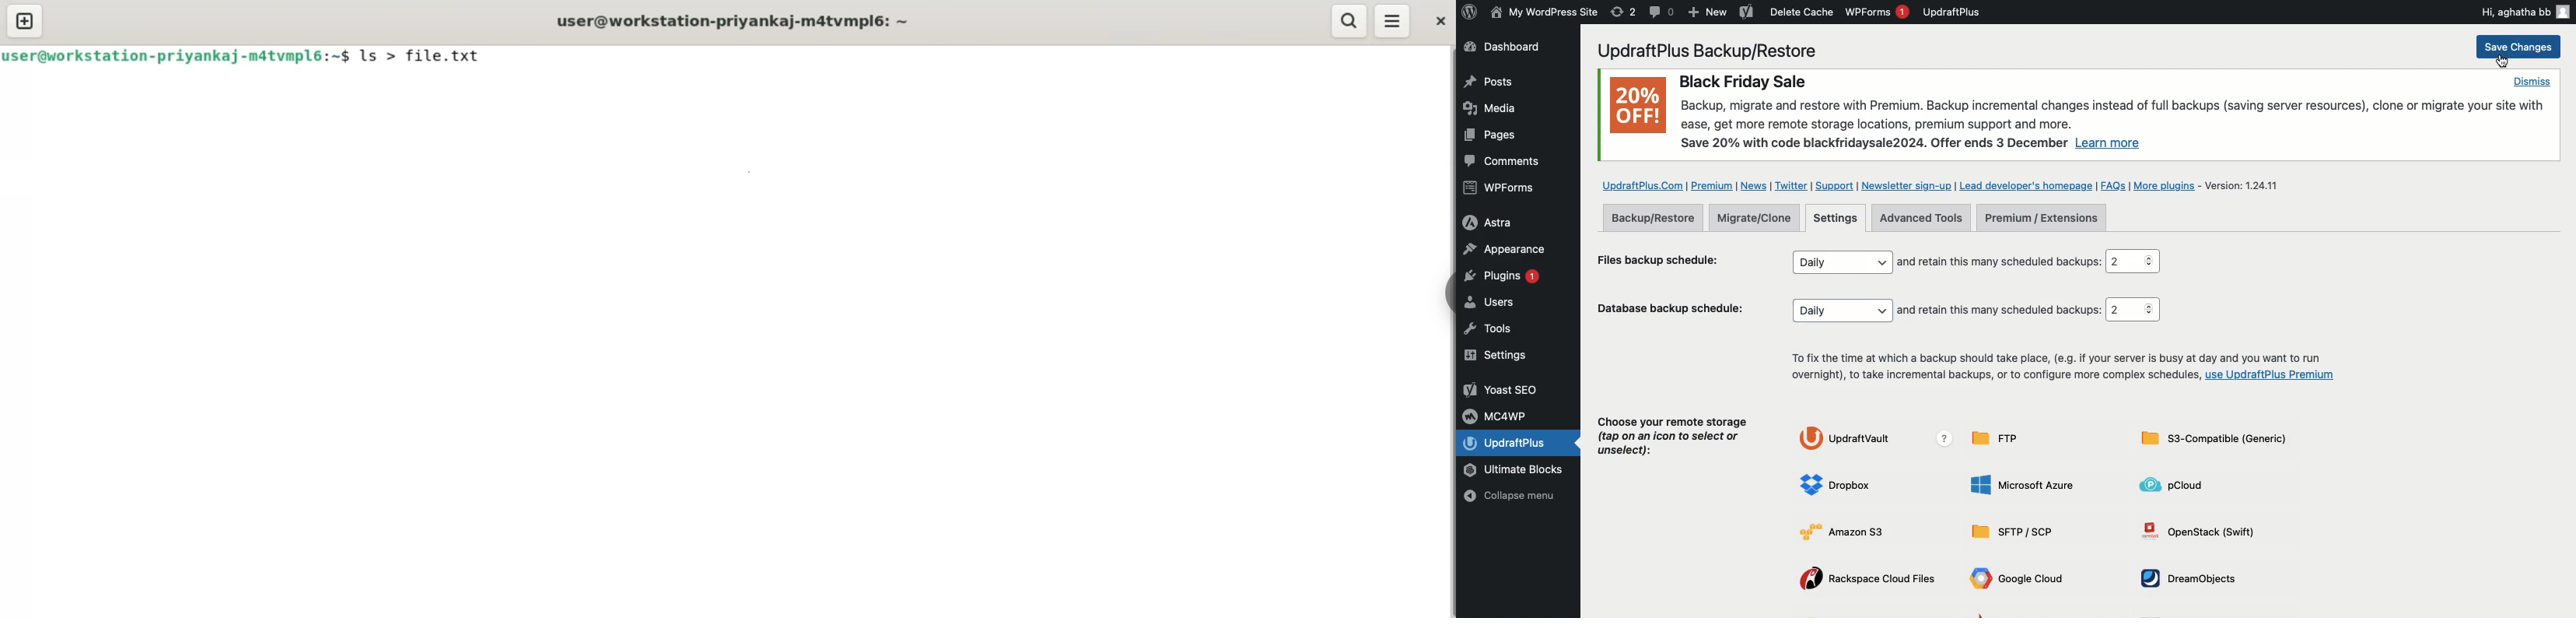 This screenshot has height=644, width=2576. I want to click on Save change, so click(2517, 47).